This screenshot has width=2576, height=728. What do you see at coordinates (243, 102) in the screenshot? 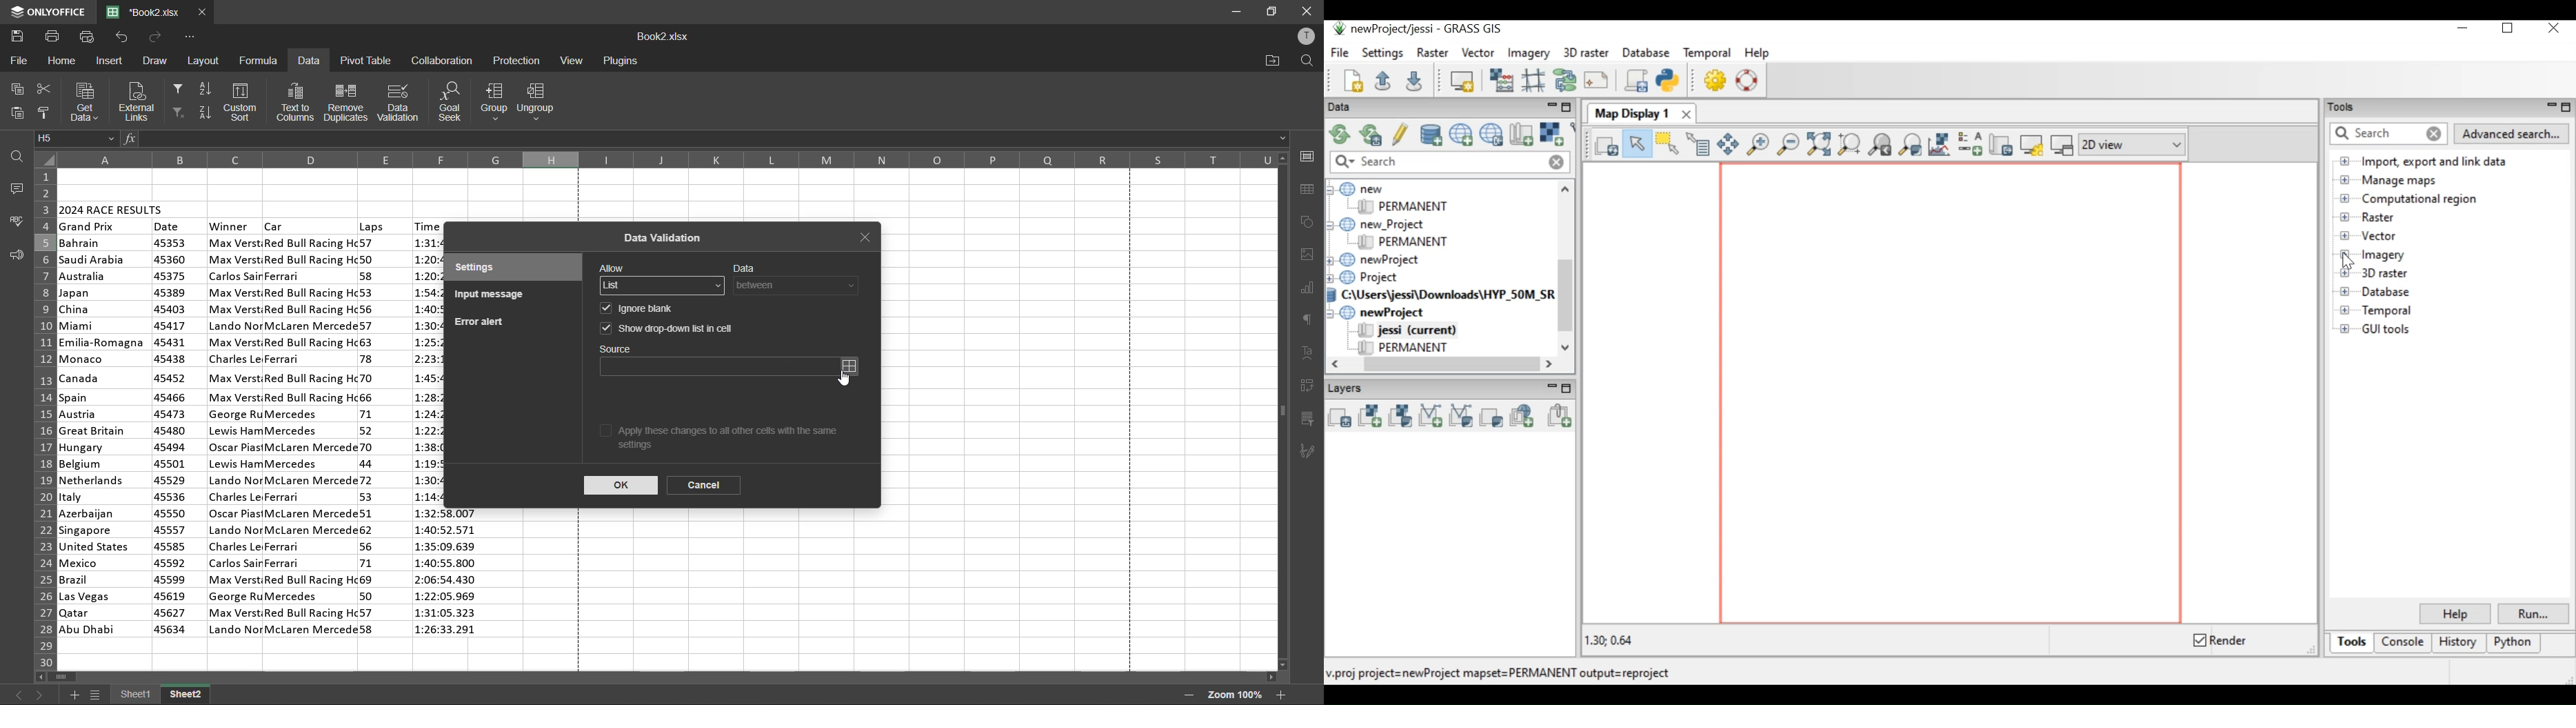
I see `custom sort` at bounding box center [243, 102].